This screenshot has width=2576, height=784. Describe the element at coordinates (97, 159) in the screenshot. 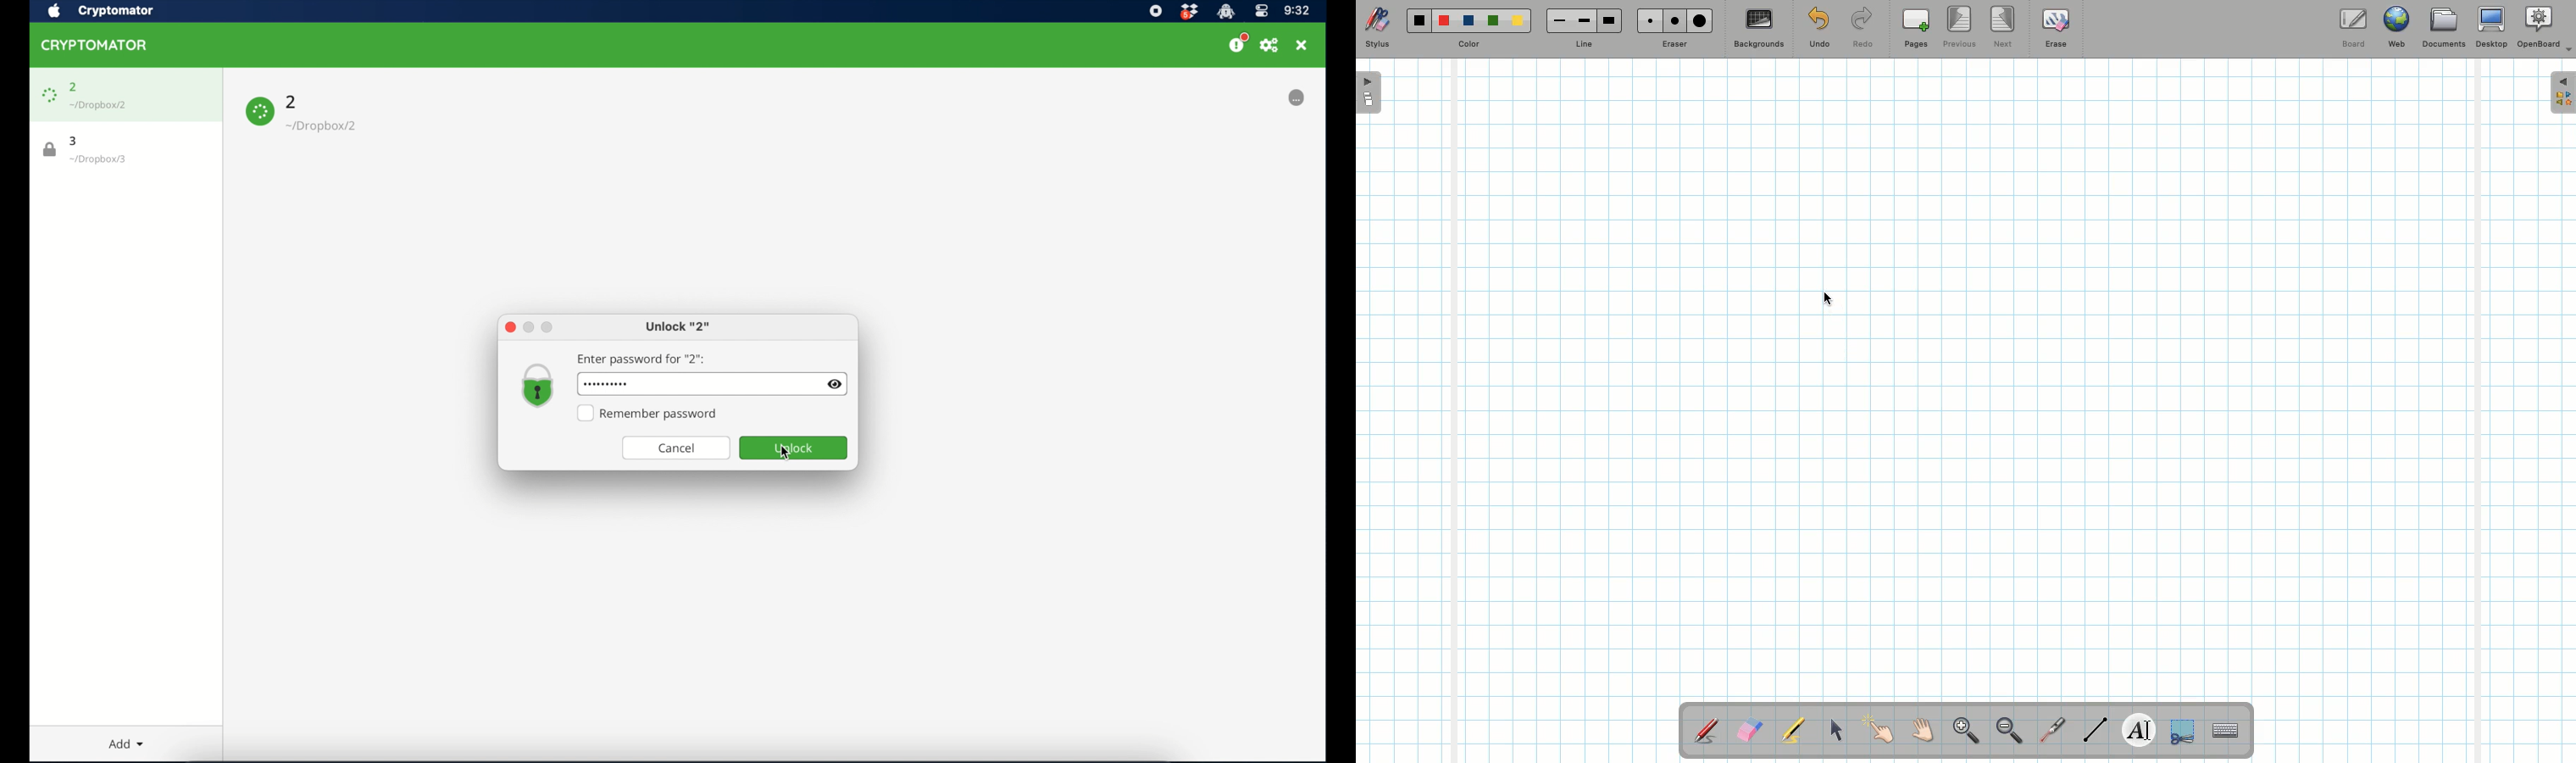

I see `vault location` at that location.